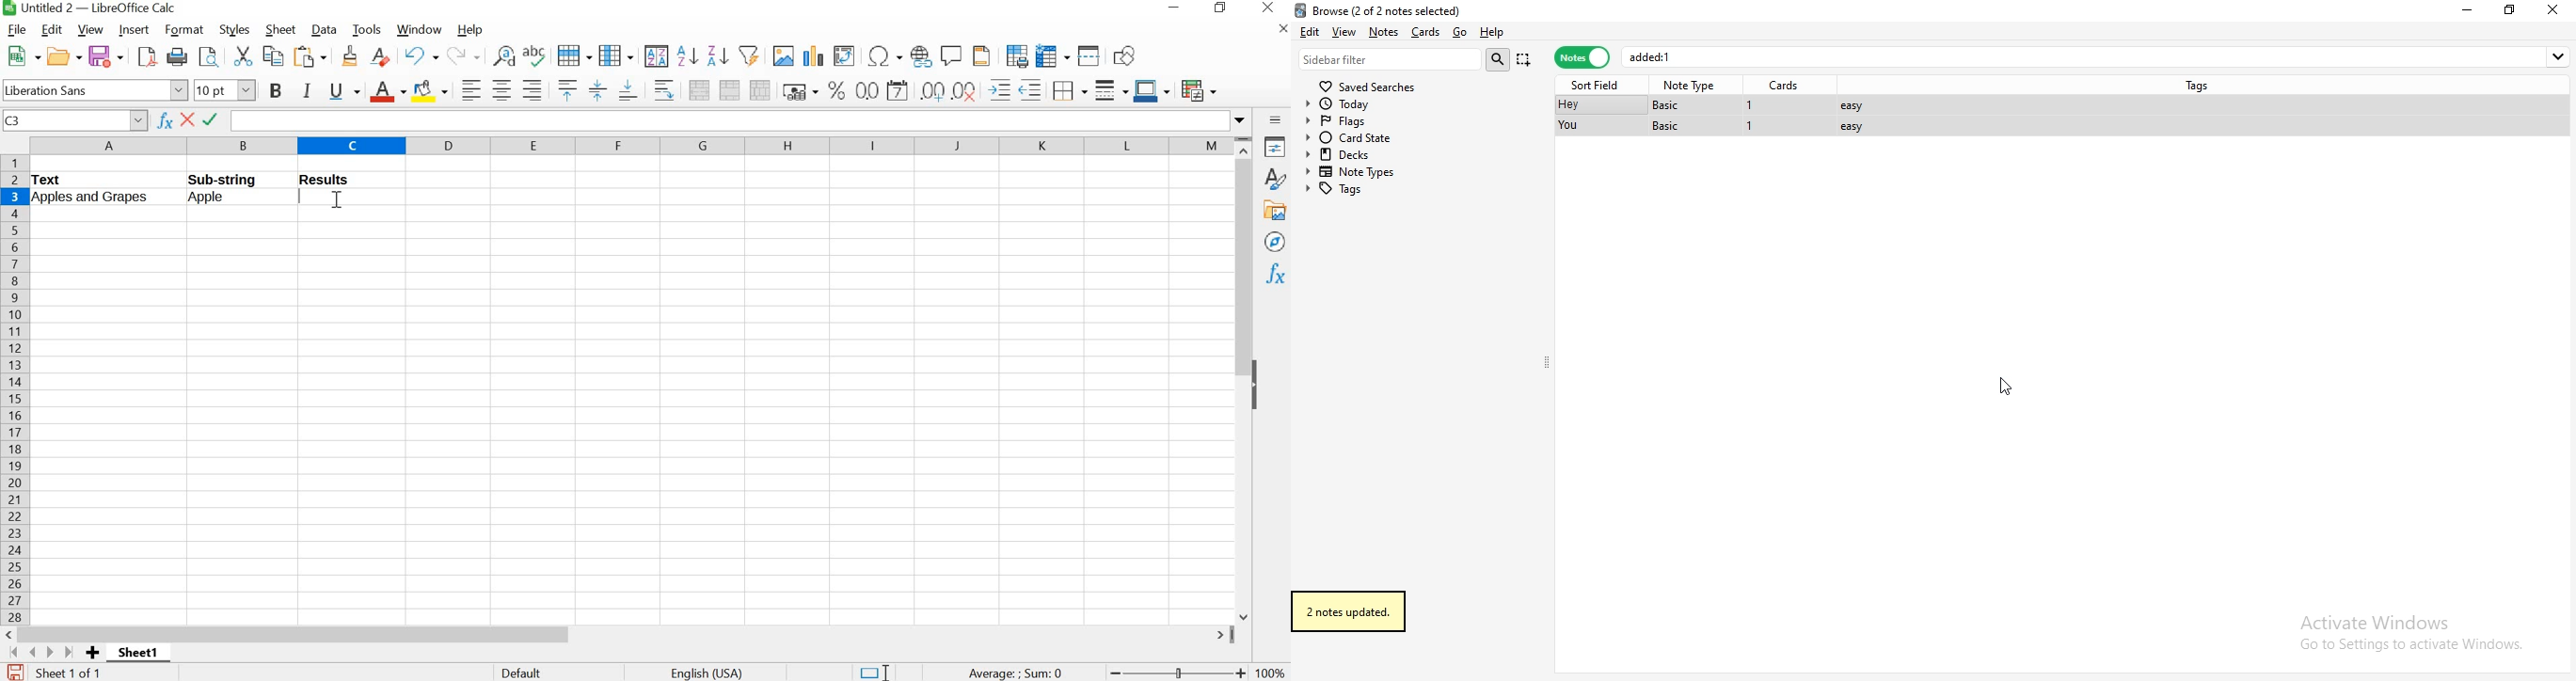 This screenshot has height=700, width=2576. What do you see at coordinates (1492, 33) in the screenshot?
I see `help` at bounding box center [1492, 33].